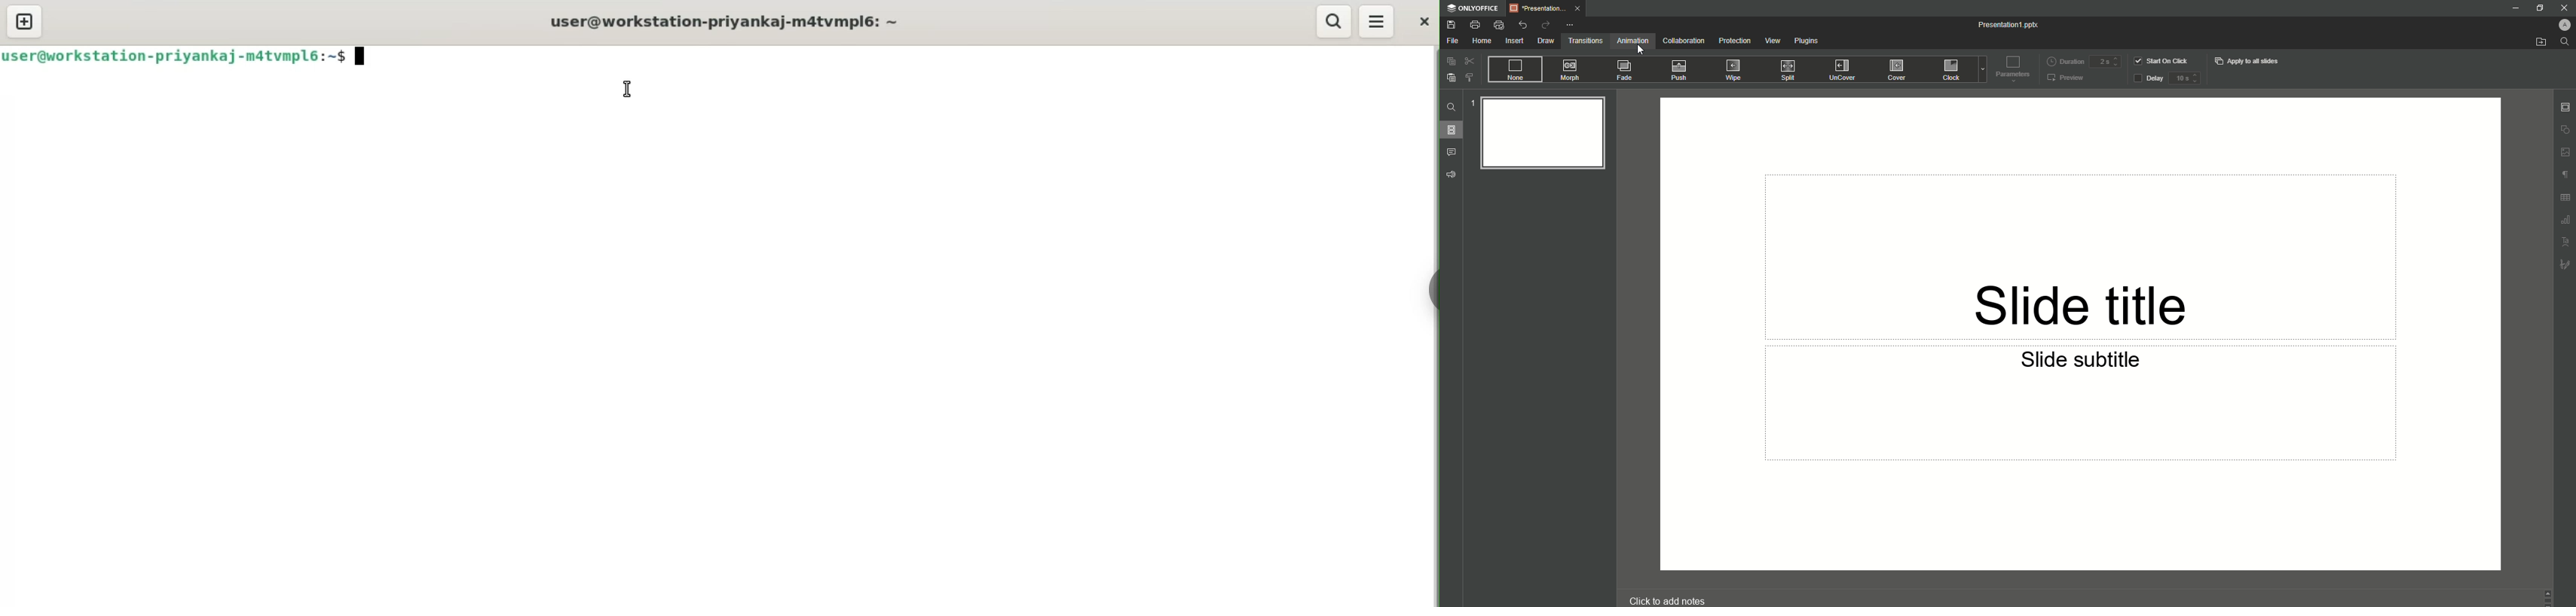 The image size is (2576, 616). I want to click on Save, so click(1451, 25).